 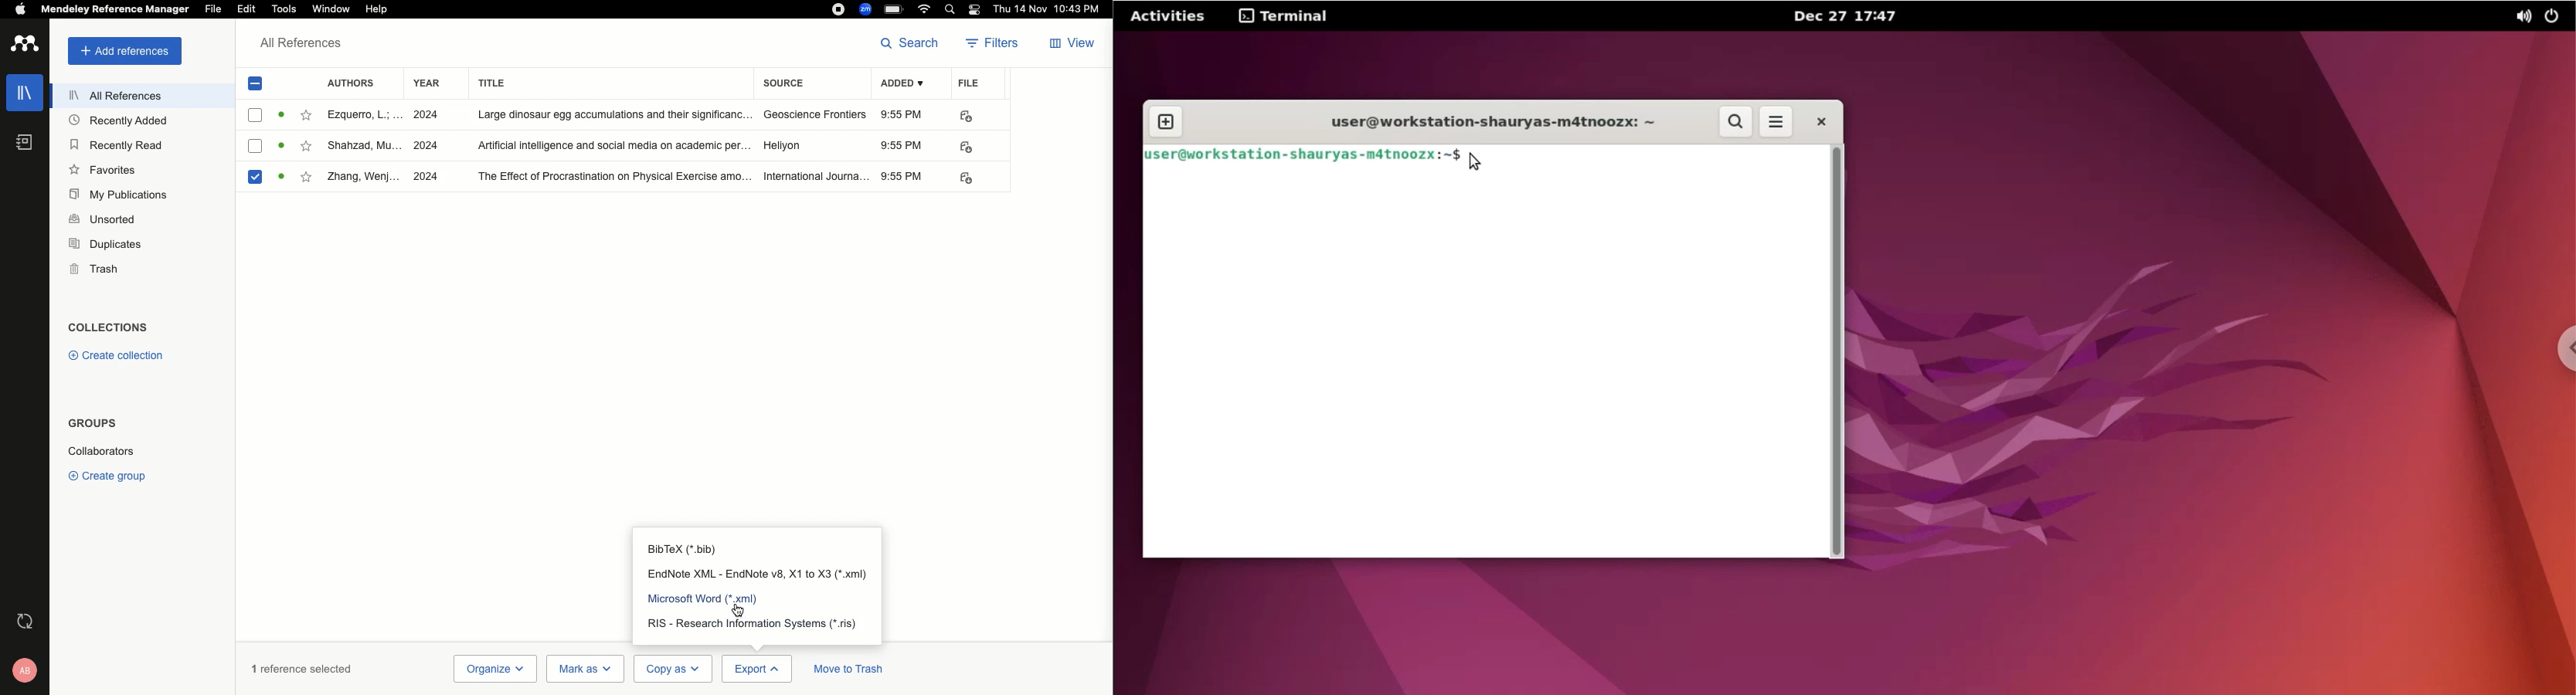 I want to click on Favorites, so click(x=304, y=114).